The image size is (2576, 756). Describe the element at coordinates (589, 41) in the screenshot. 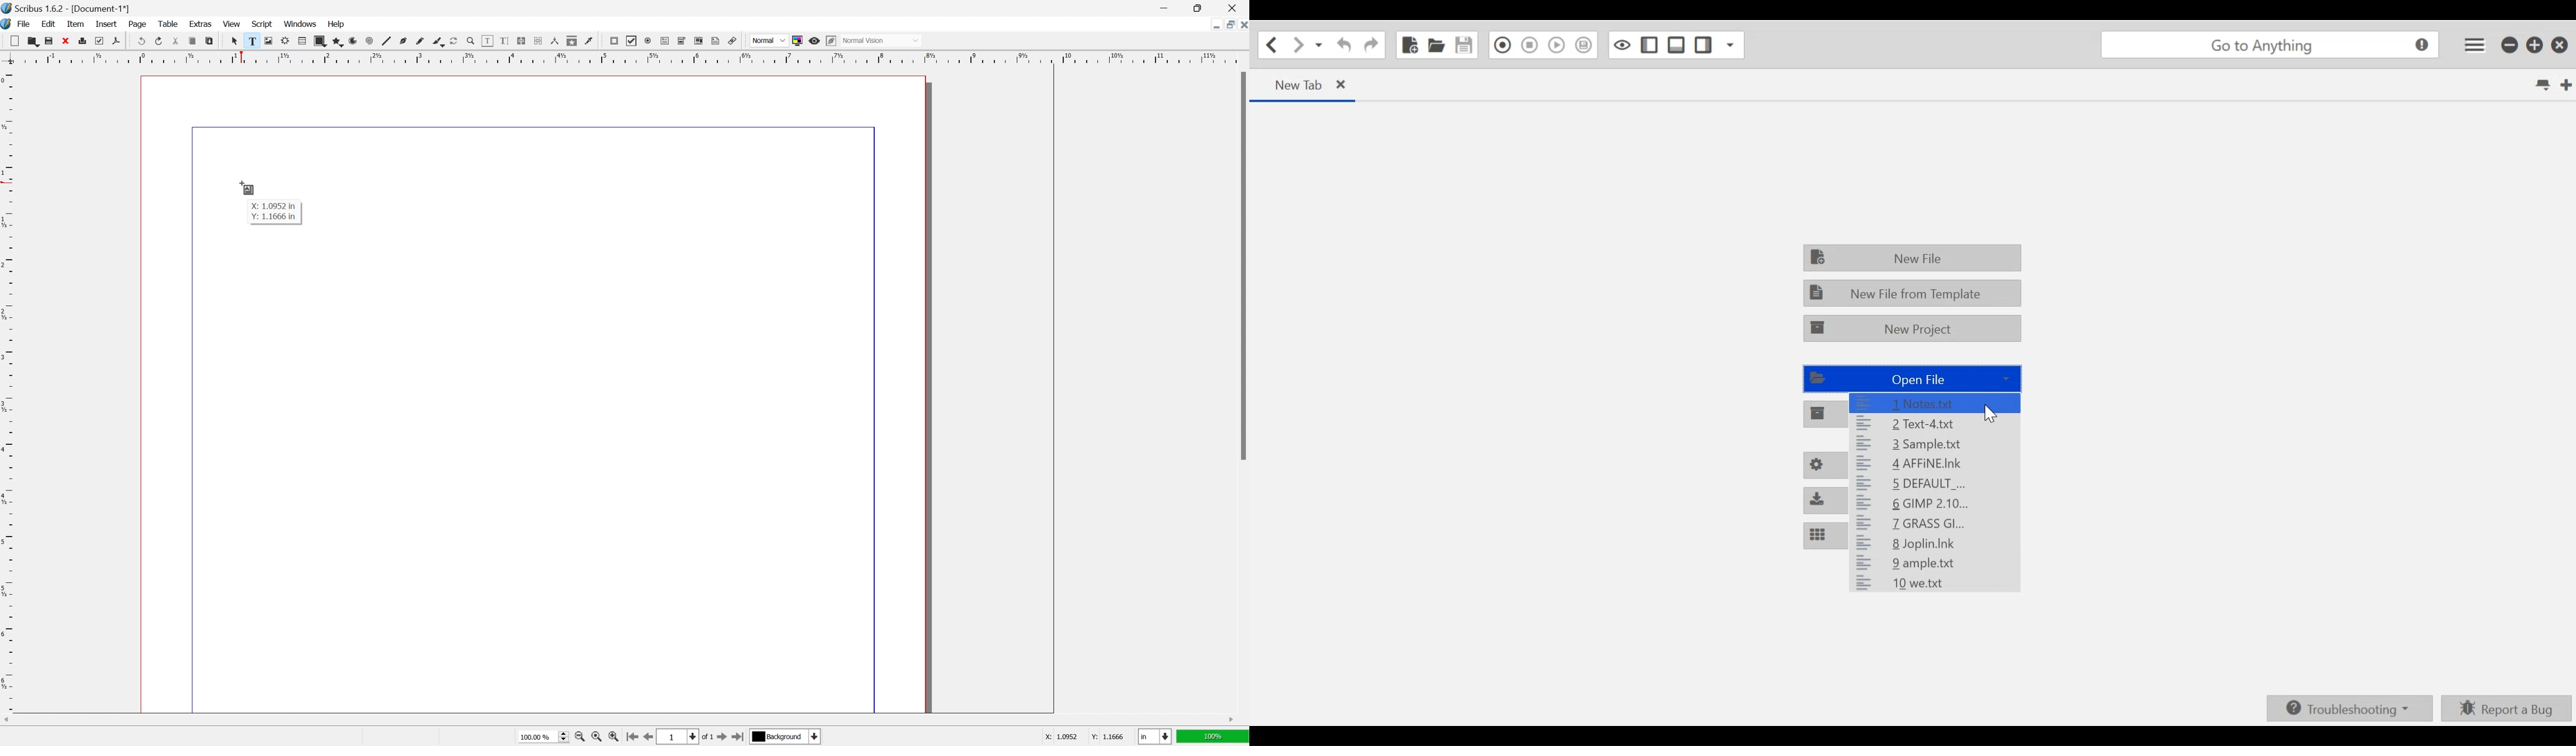

I see `eye dropper` at that location.